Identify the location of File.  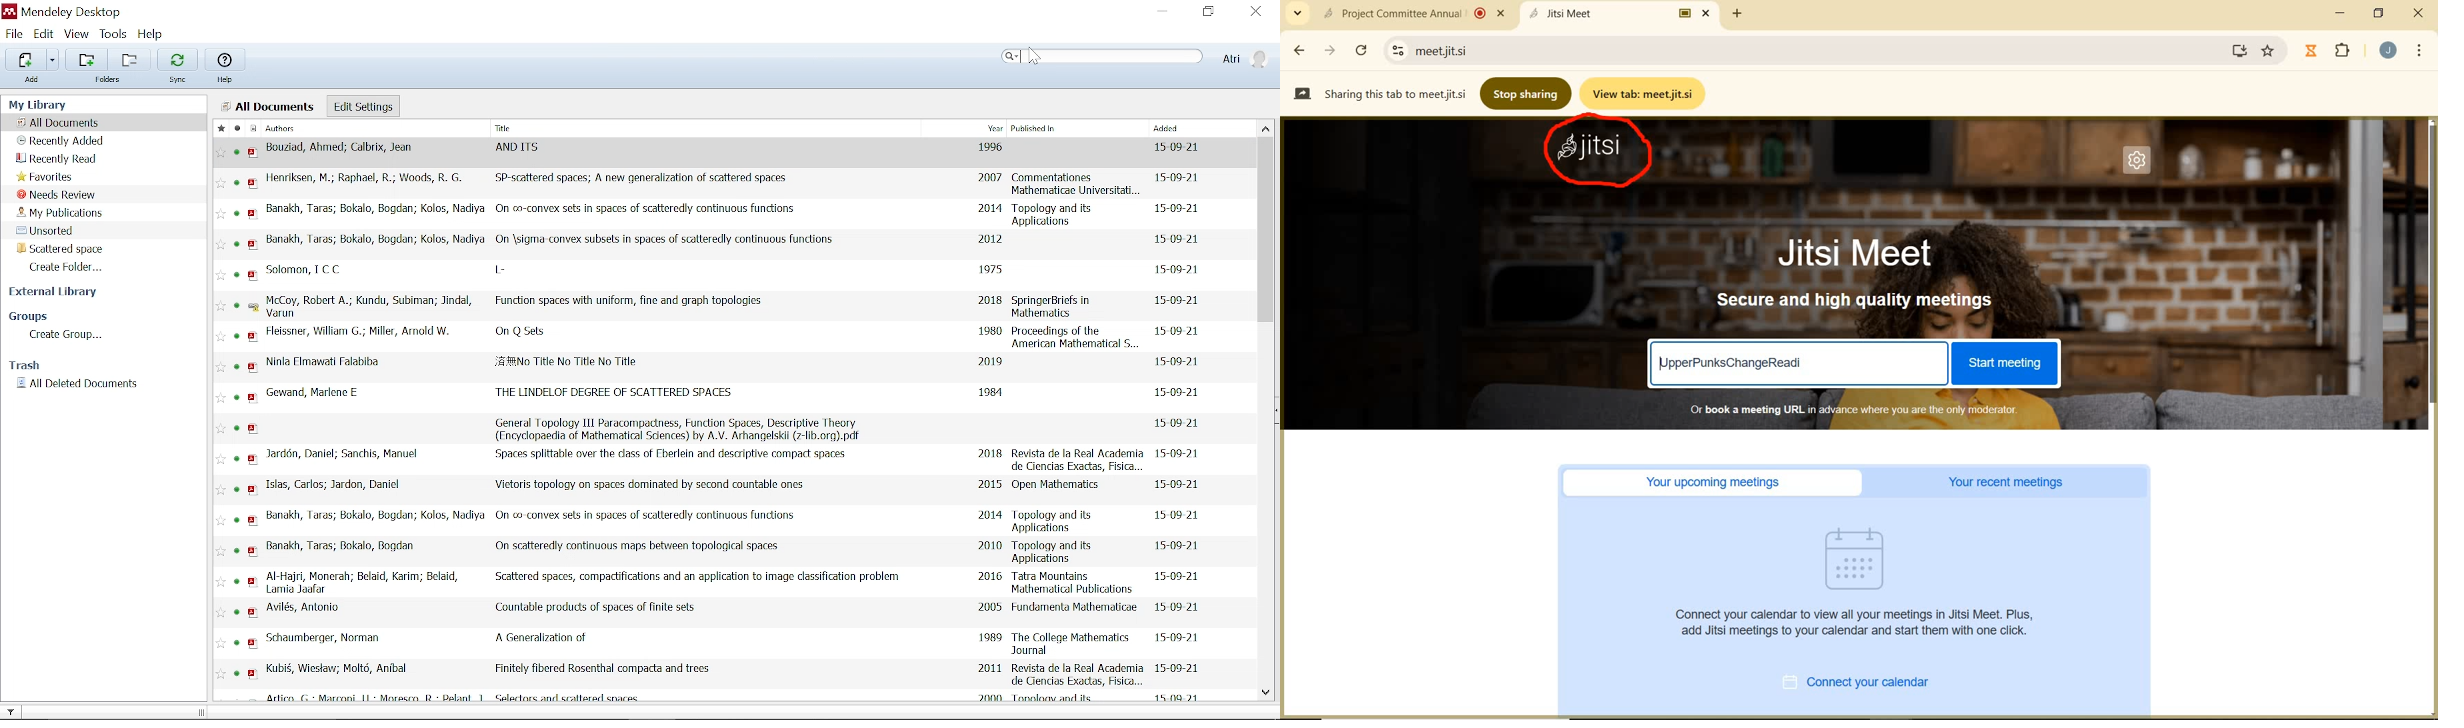
(15, 33).